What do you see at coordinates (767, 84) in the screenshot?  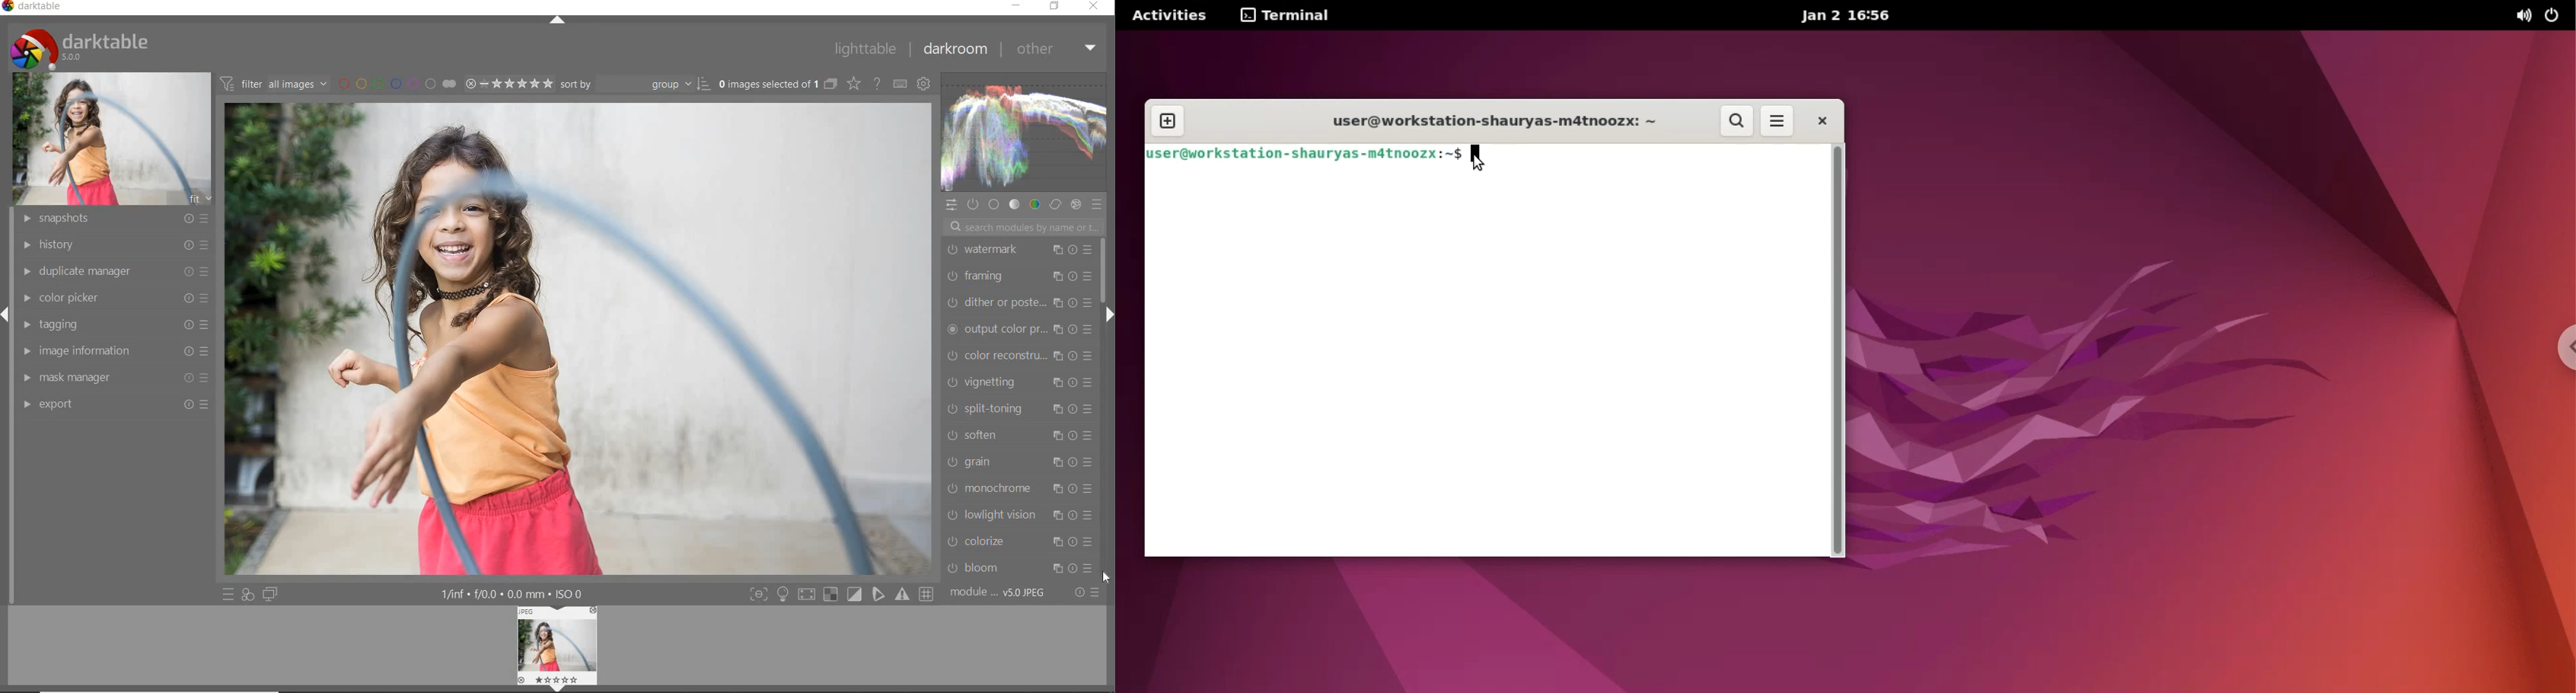 I see `selected images` at bounding box center [767, 84].